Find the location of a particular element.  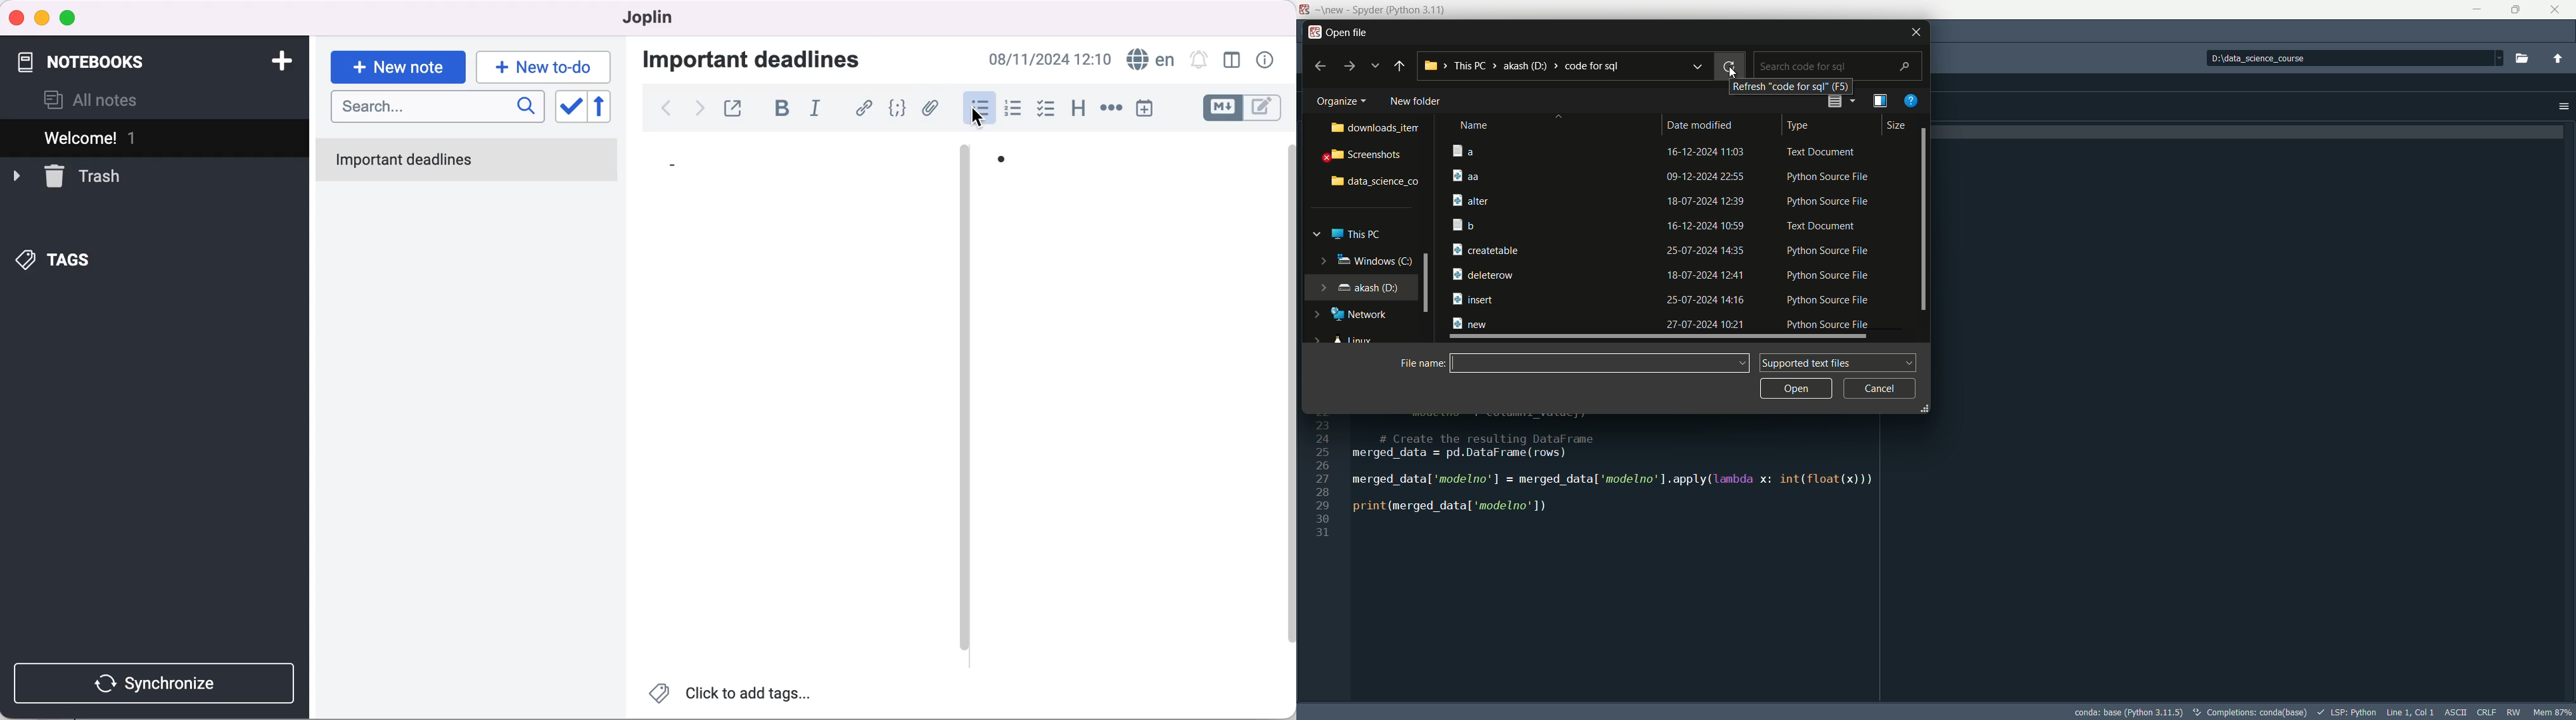

language is located at coordinates (1148, 61).